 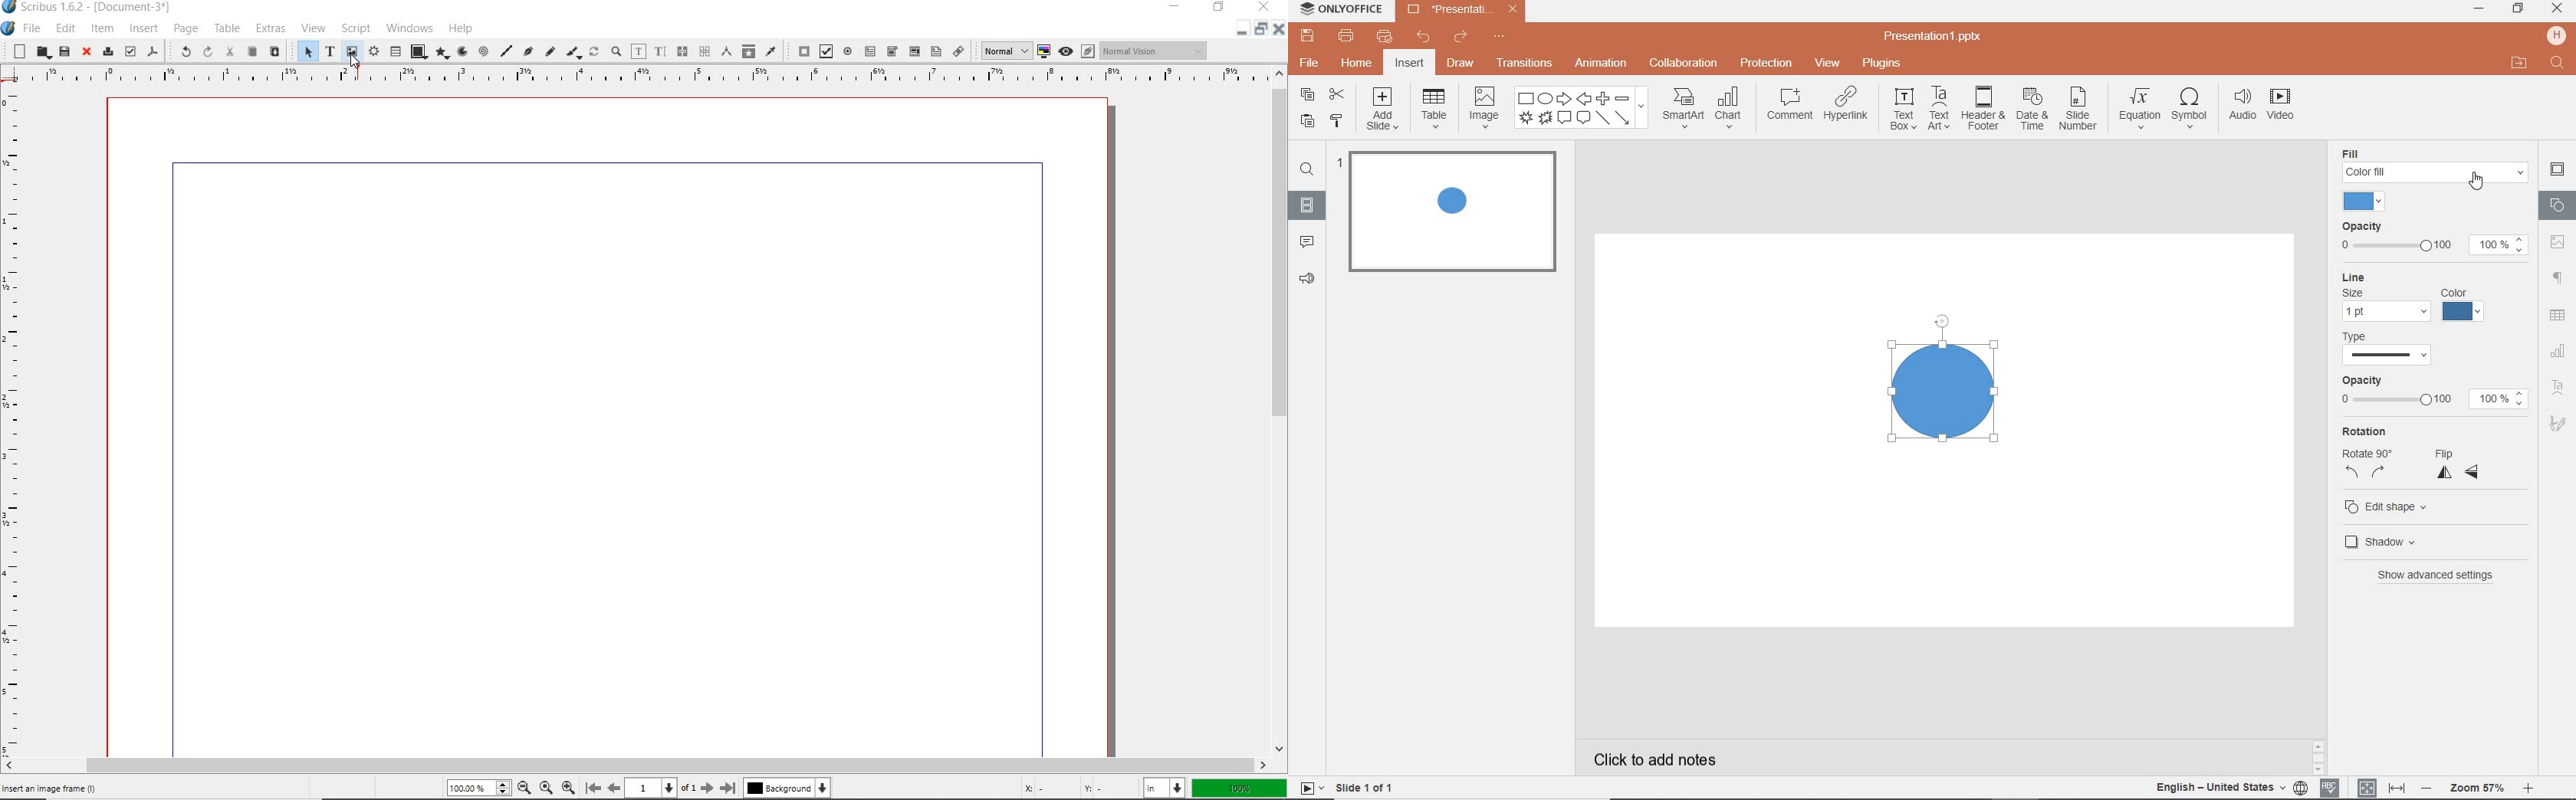 I want to click on videos, so click(x=2282, y=106).